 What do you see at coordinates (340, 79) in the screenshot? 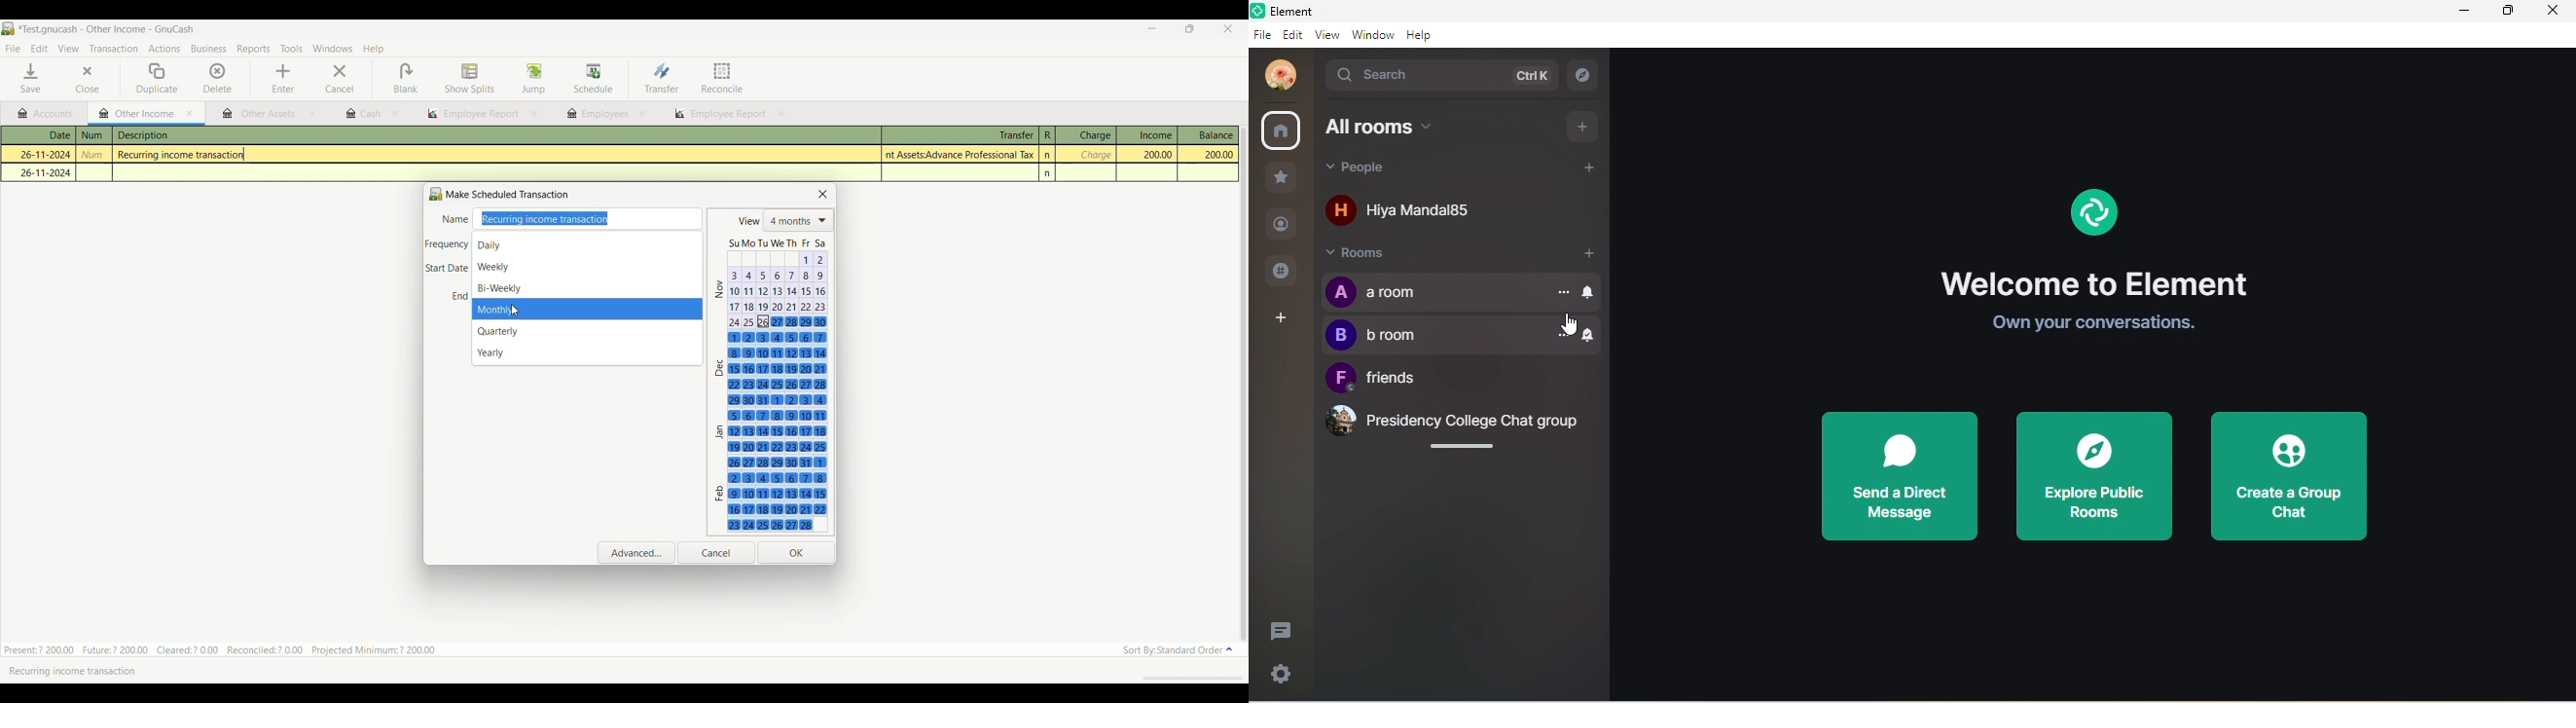
I see `Cancel` at bounding box center [340, 79].